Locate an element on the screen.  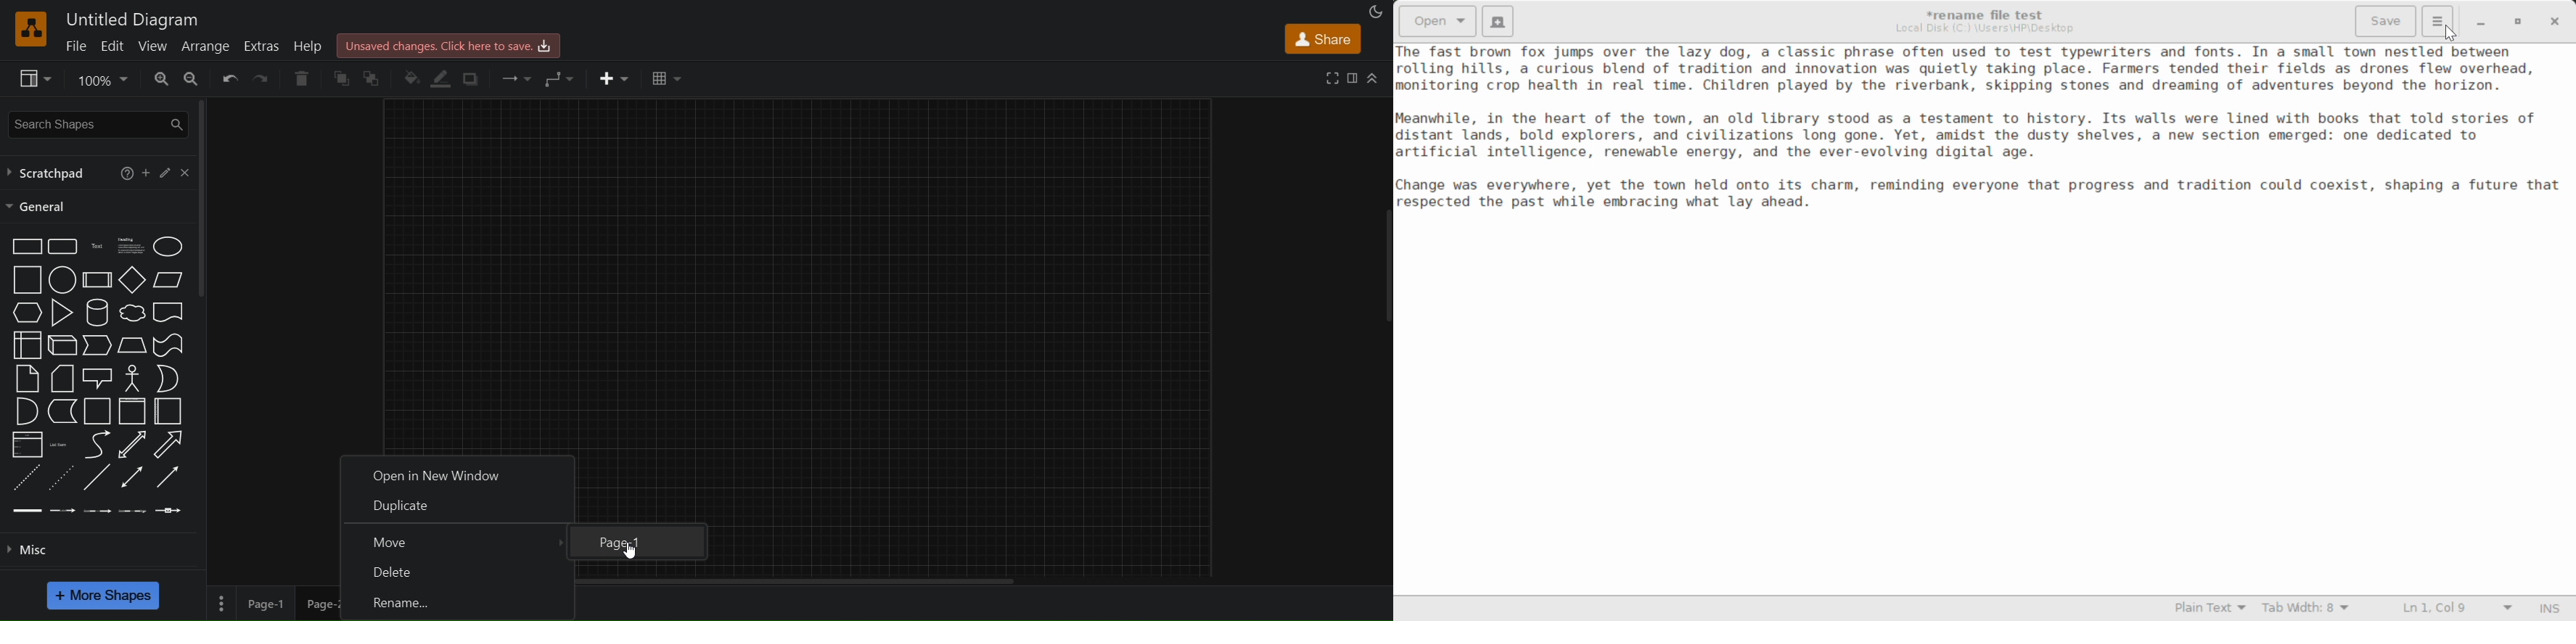
to back is located at coordinates (375, 79).